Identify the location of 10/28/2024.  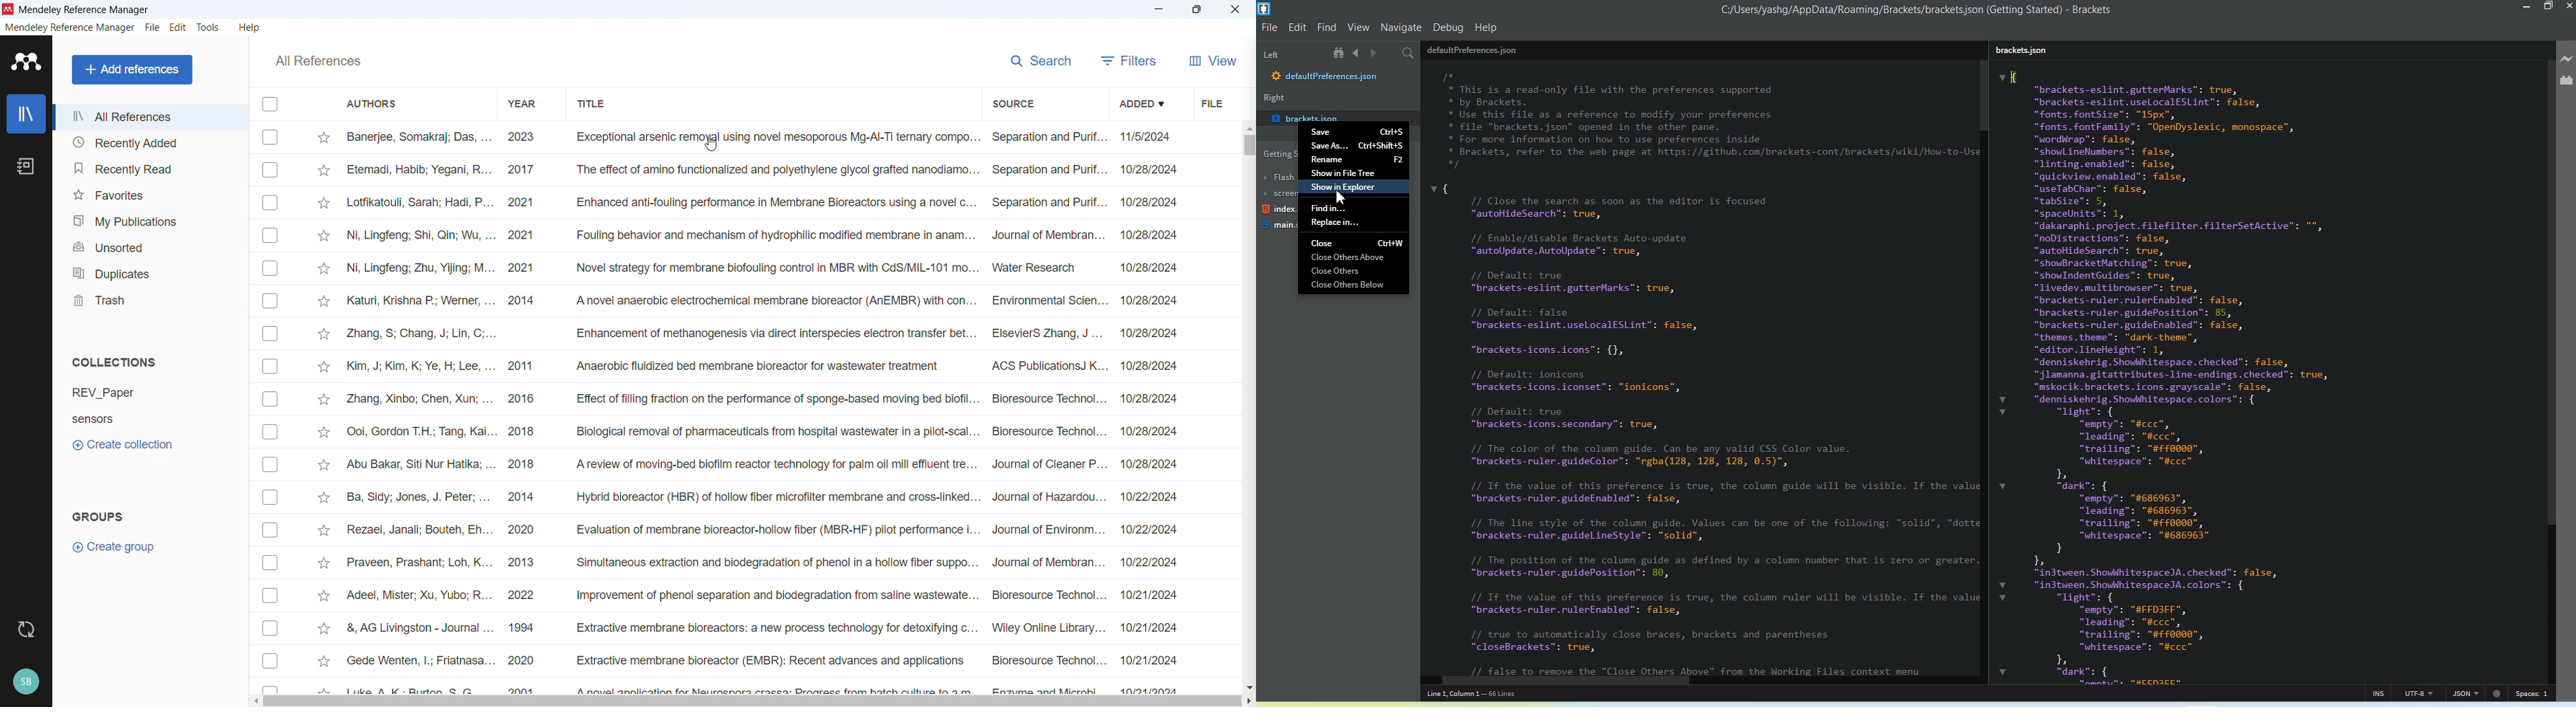
(1163, 366).